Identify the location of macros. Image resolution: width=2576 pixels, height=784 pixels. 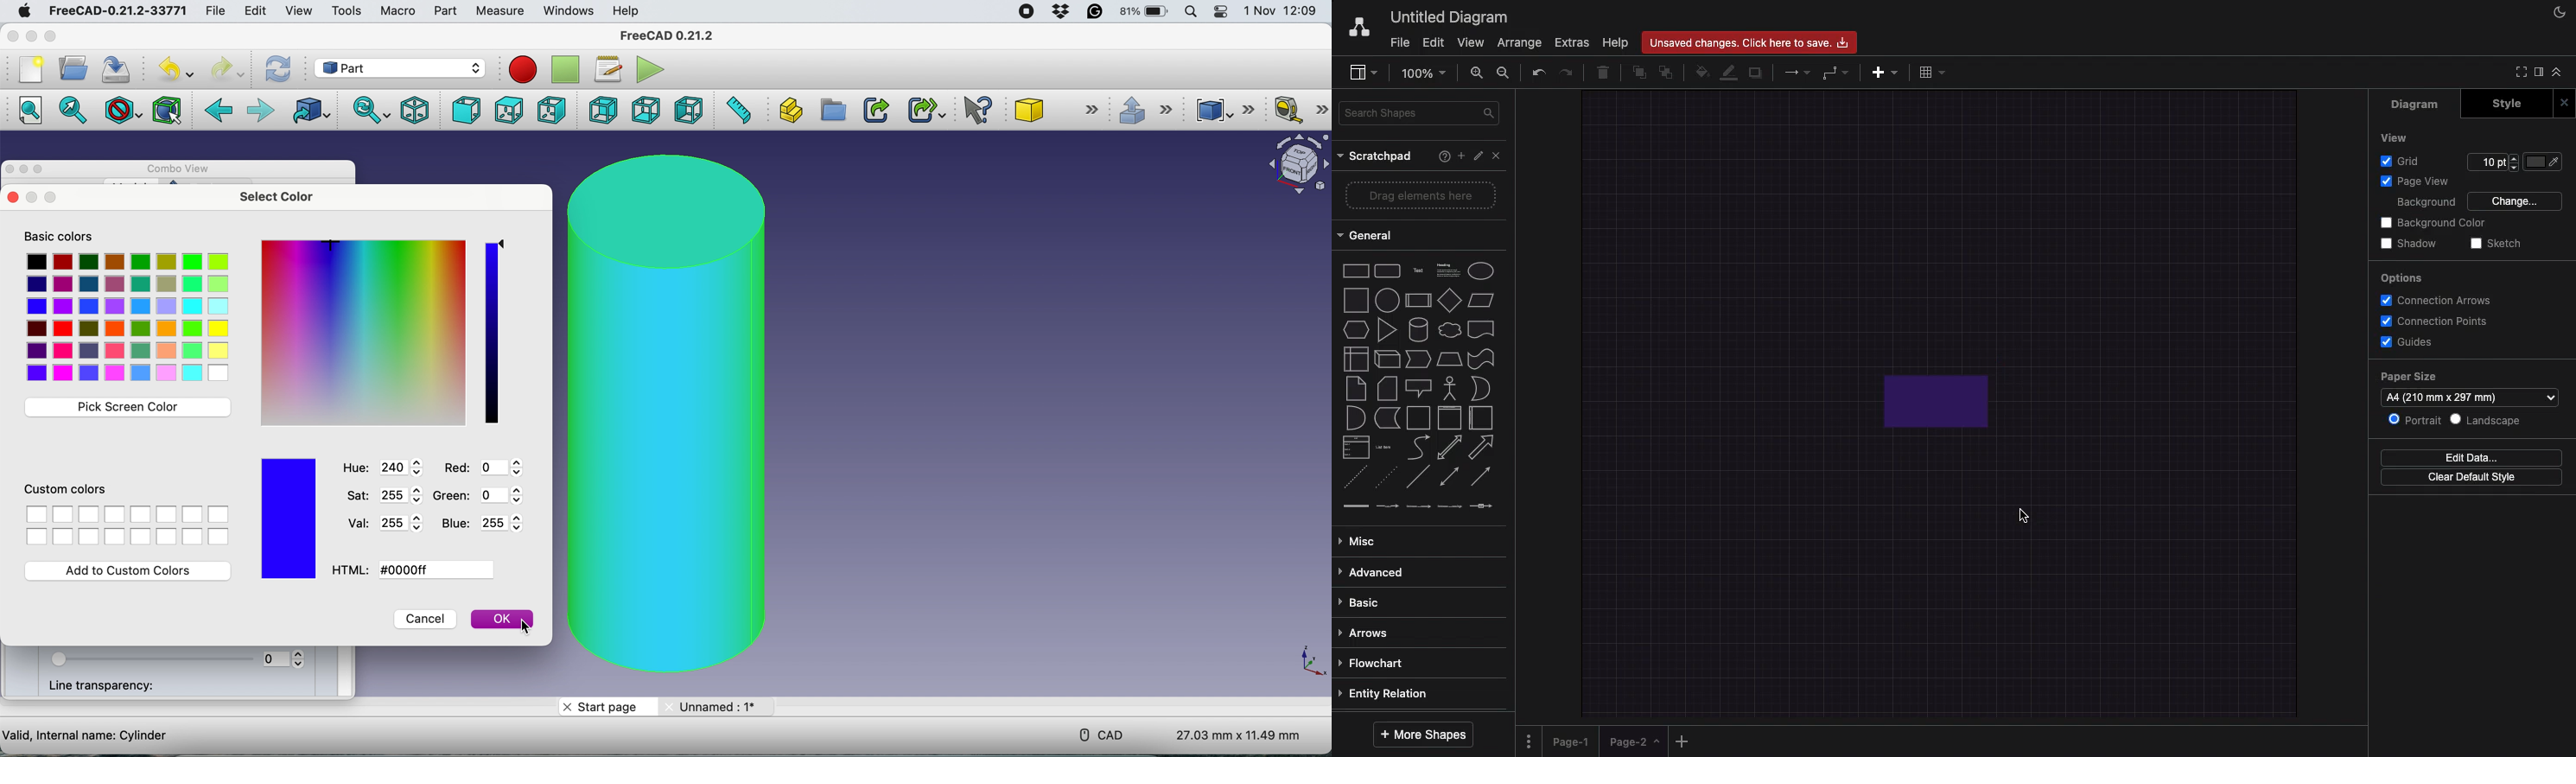
(607, 70).